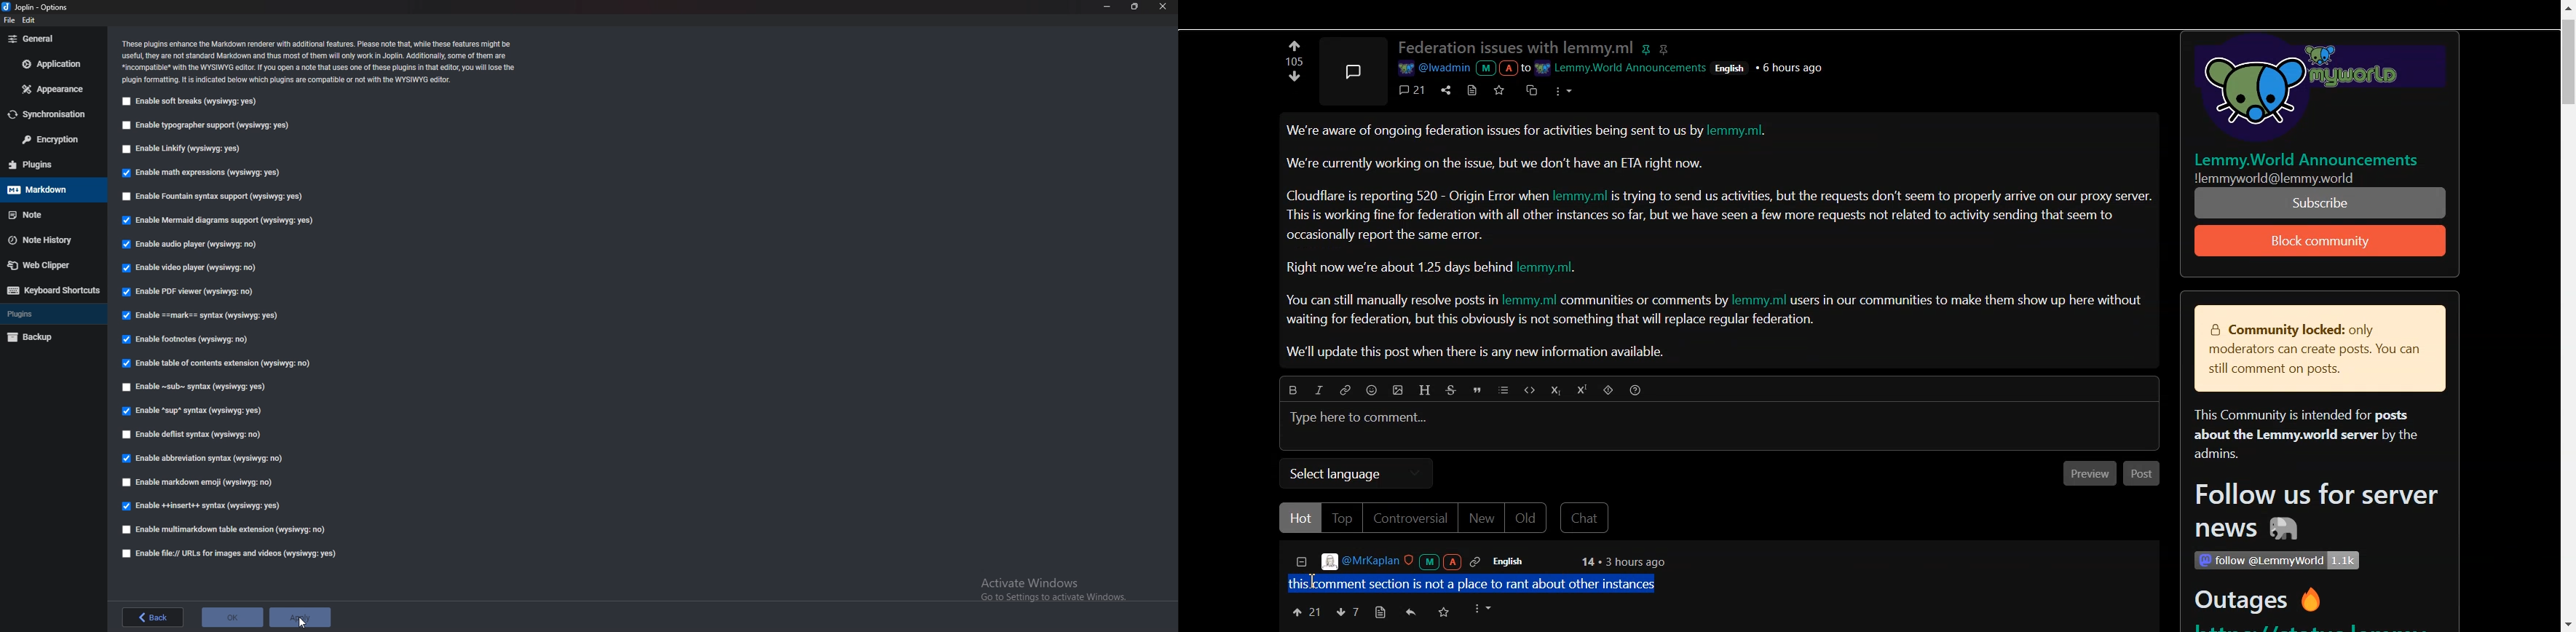 This screenshot has height=644, width=2576. I want to click on We're aware of ongoing federation issues for activities being sent to us by, so click(1495, 134).